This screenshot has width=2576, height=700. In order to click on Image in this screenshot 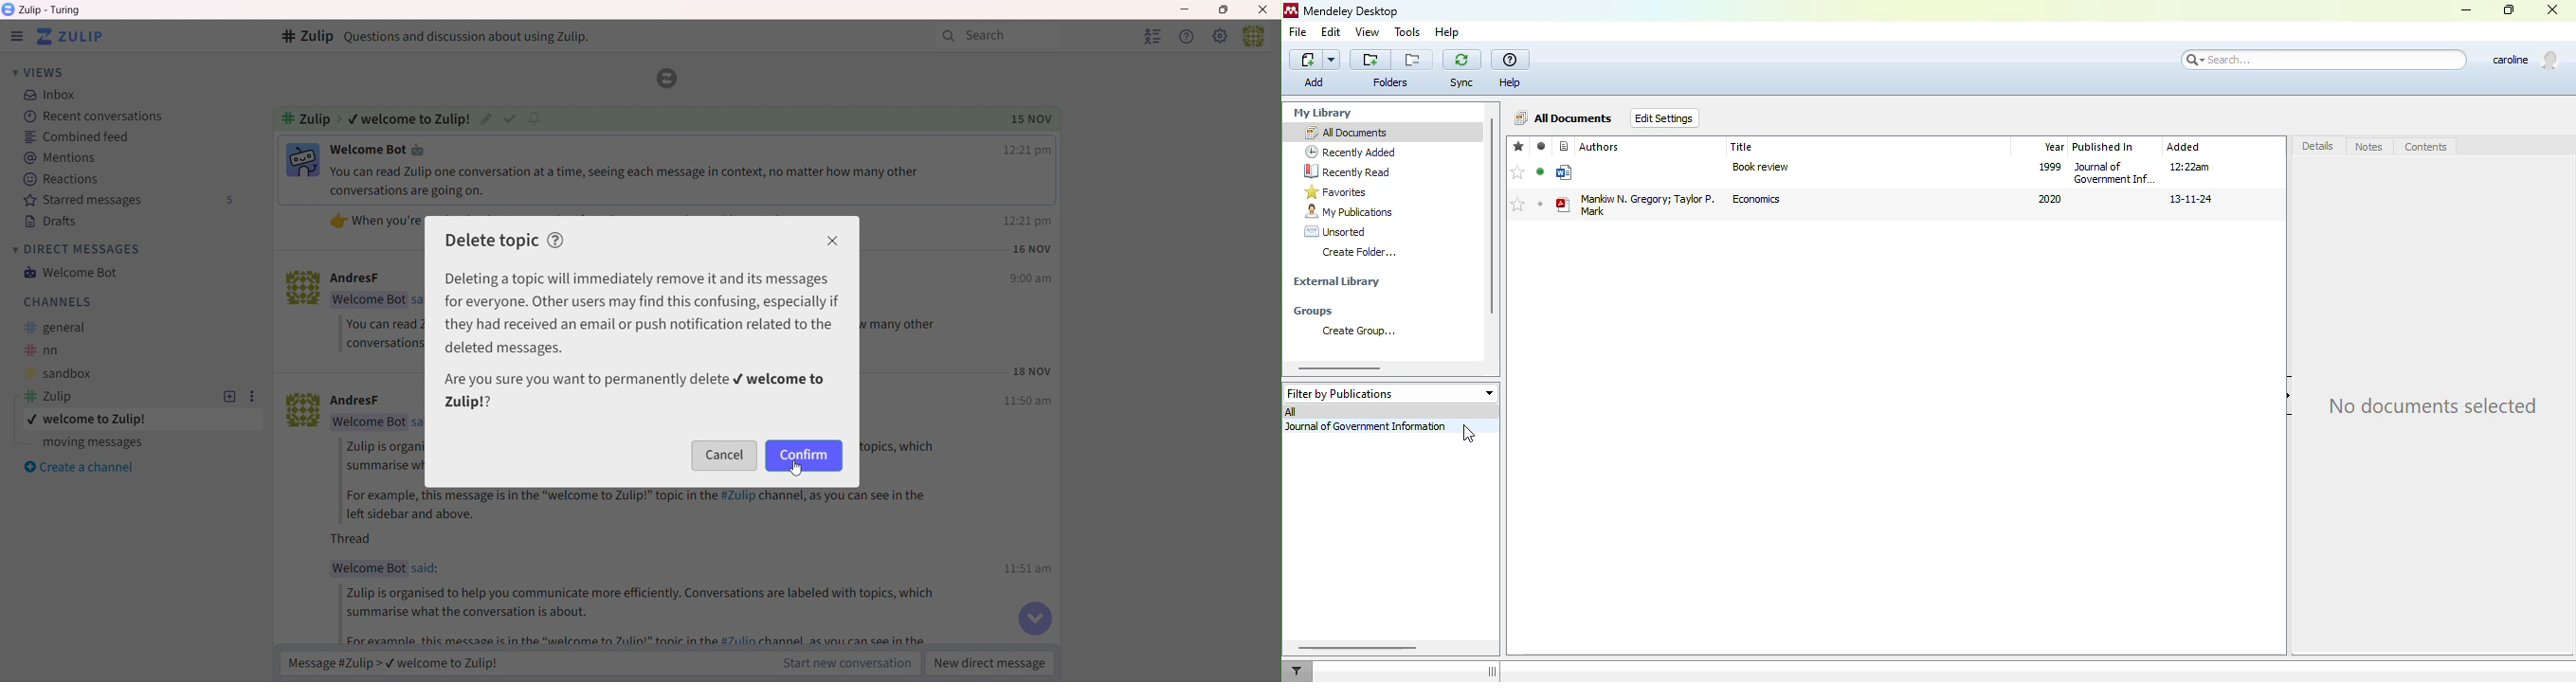, I will do `click(303, 159)`.